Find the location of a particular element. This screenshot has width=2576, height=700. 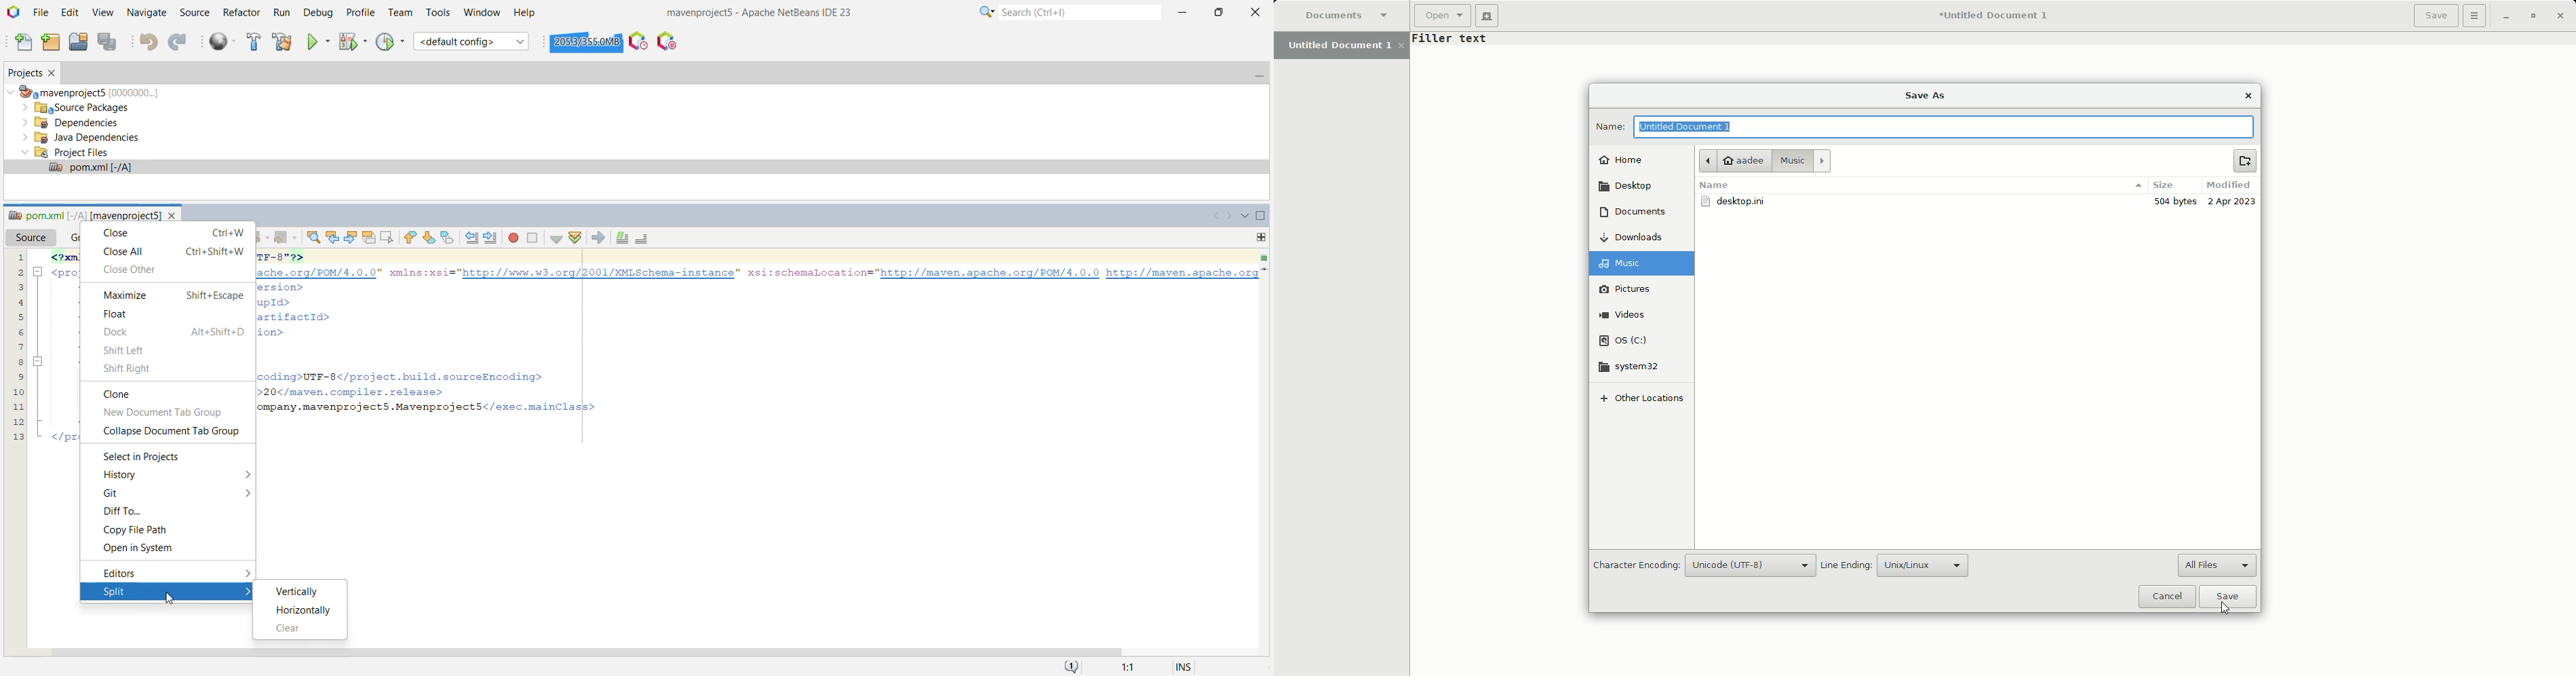

Refactor is located at coordinates (241, 11).